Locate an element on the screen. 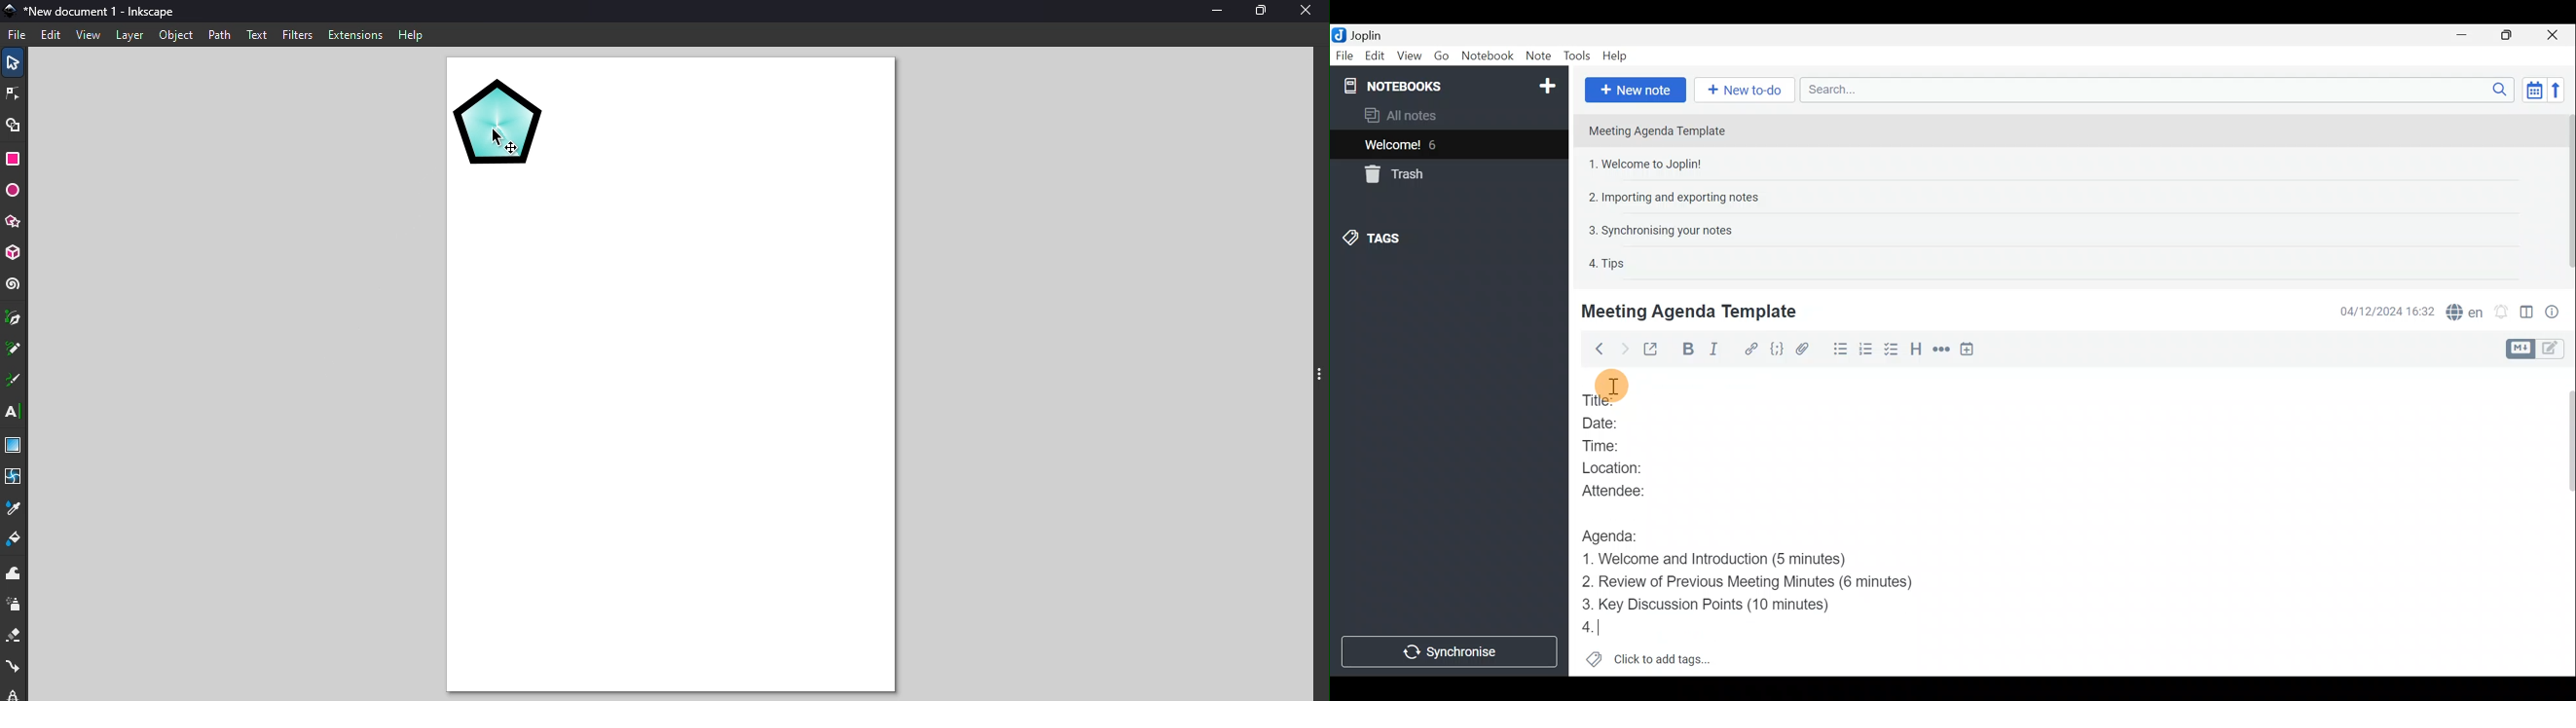 The width and height of the screenshot is (2576, 728). Horizontal rule is located at coordinates (1941, 351).